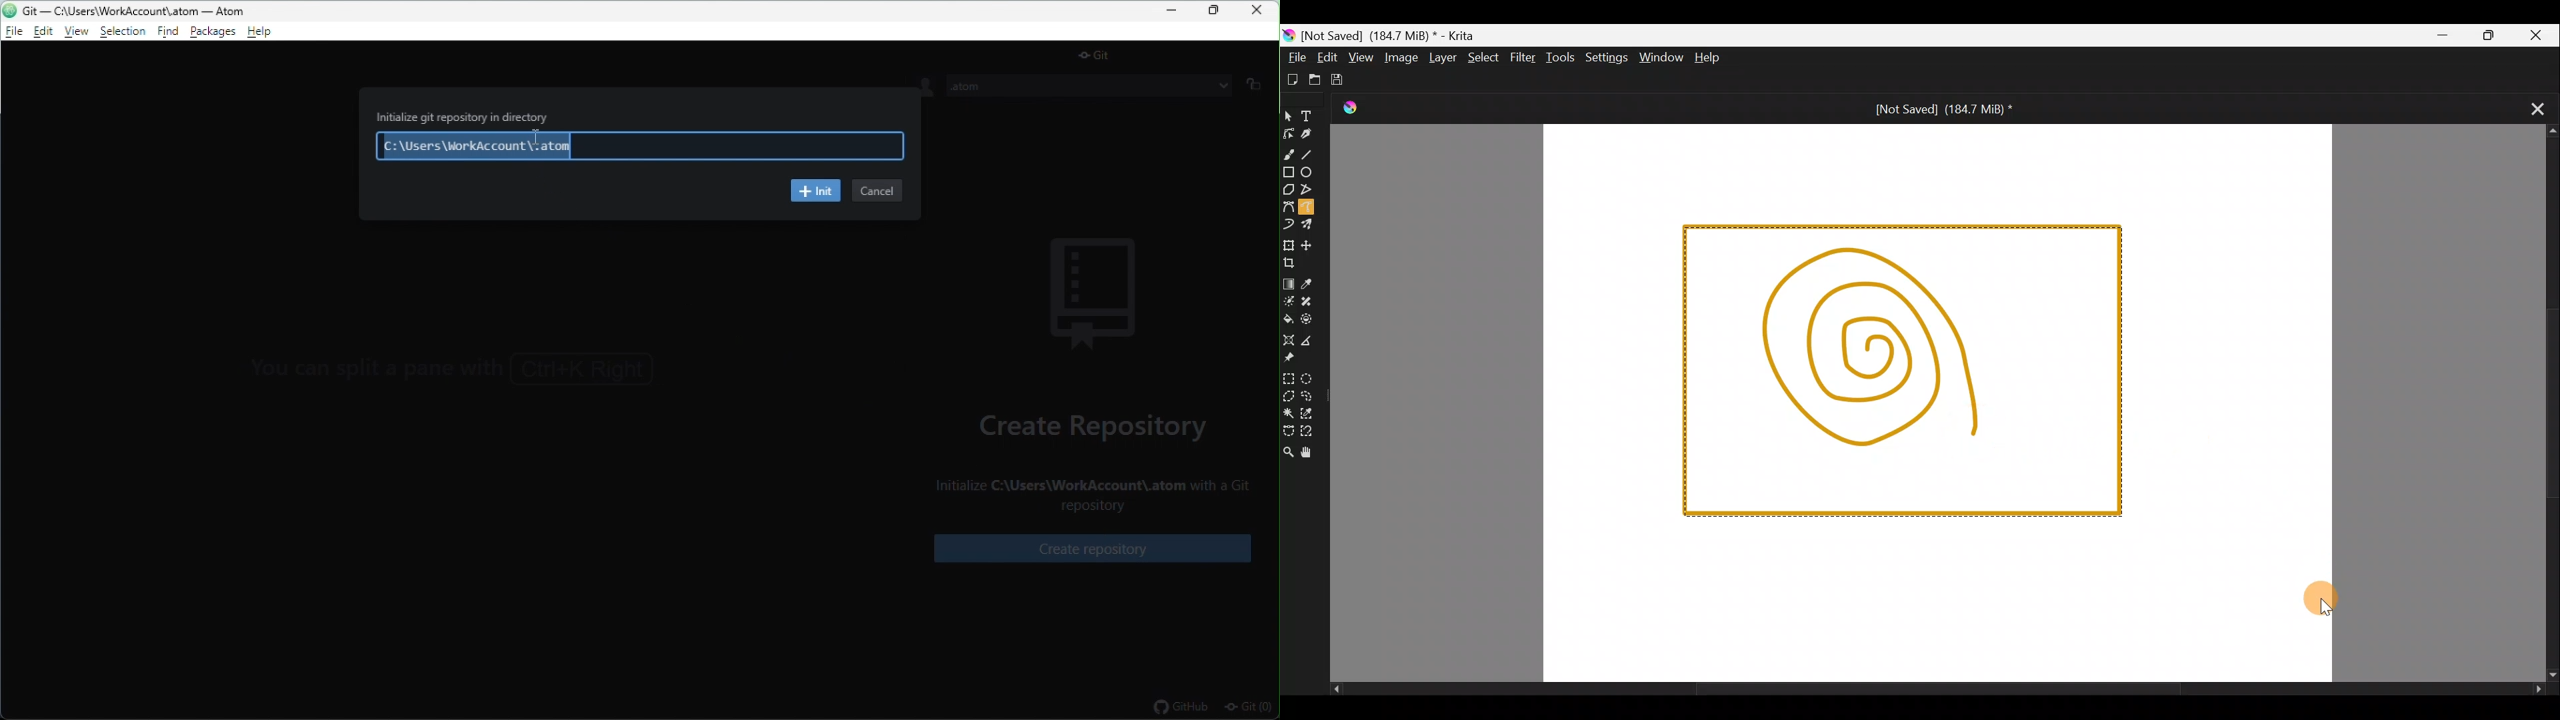 The width and height of the screenshot is (2576, 728). What do you see at coordinates (1659, 59) in the screenshot?
I see `Window` at bounding box center [1659, 59].